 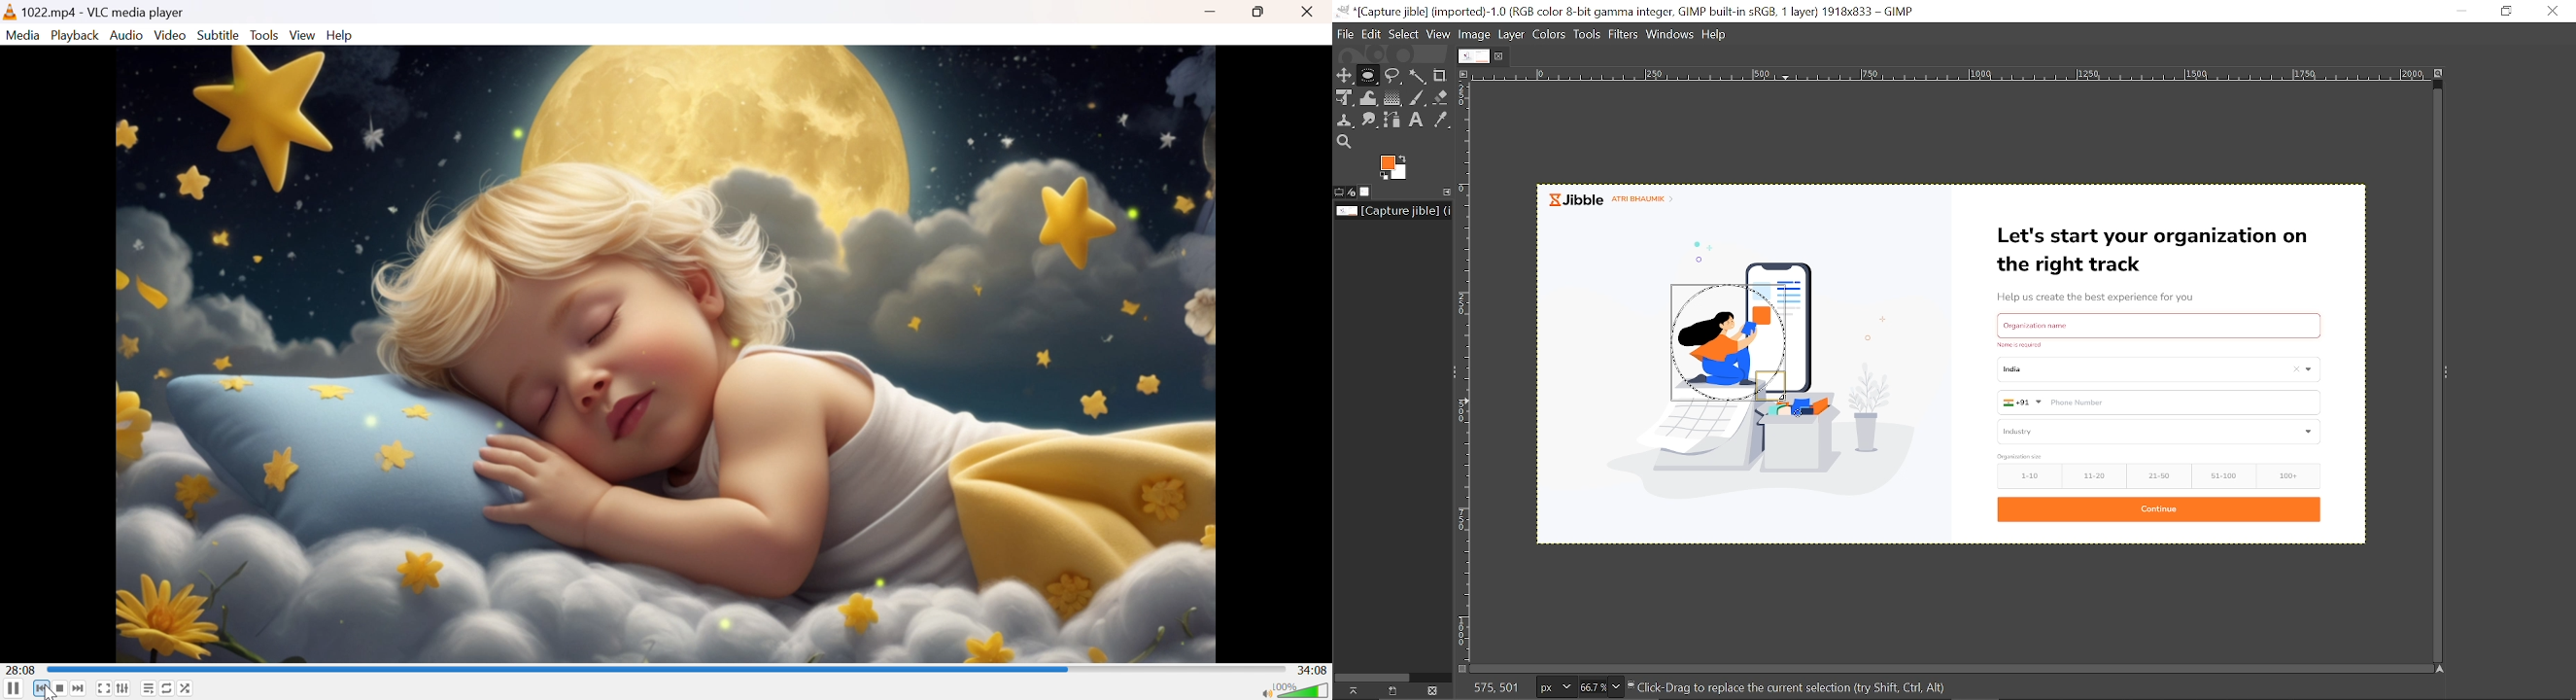 What do you see at coordinates (1262, 13) in the screenshot?
I see `Restore down` at bounding box center [1262, 13].